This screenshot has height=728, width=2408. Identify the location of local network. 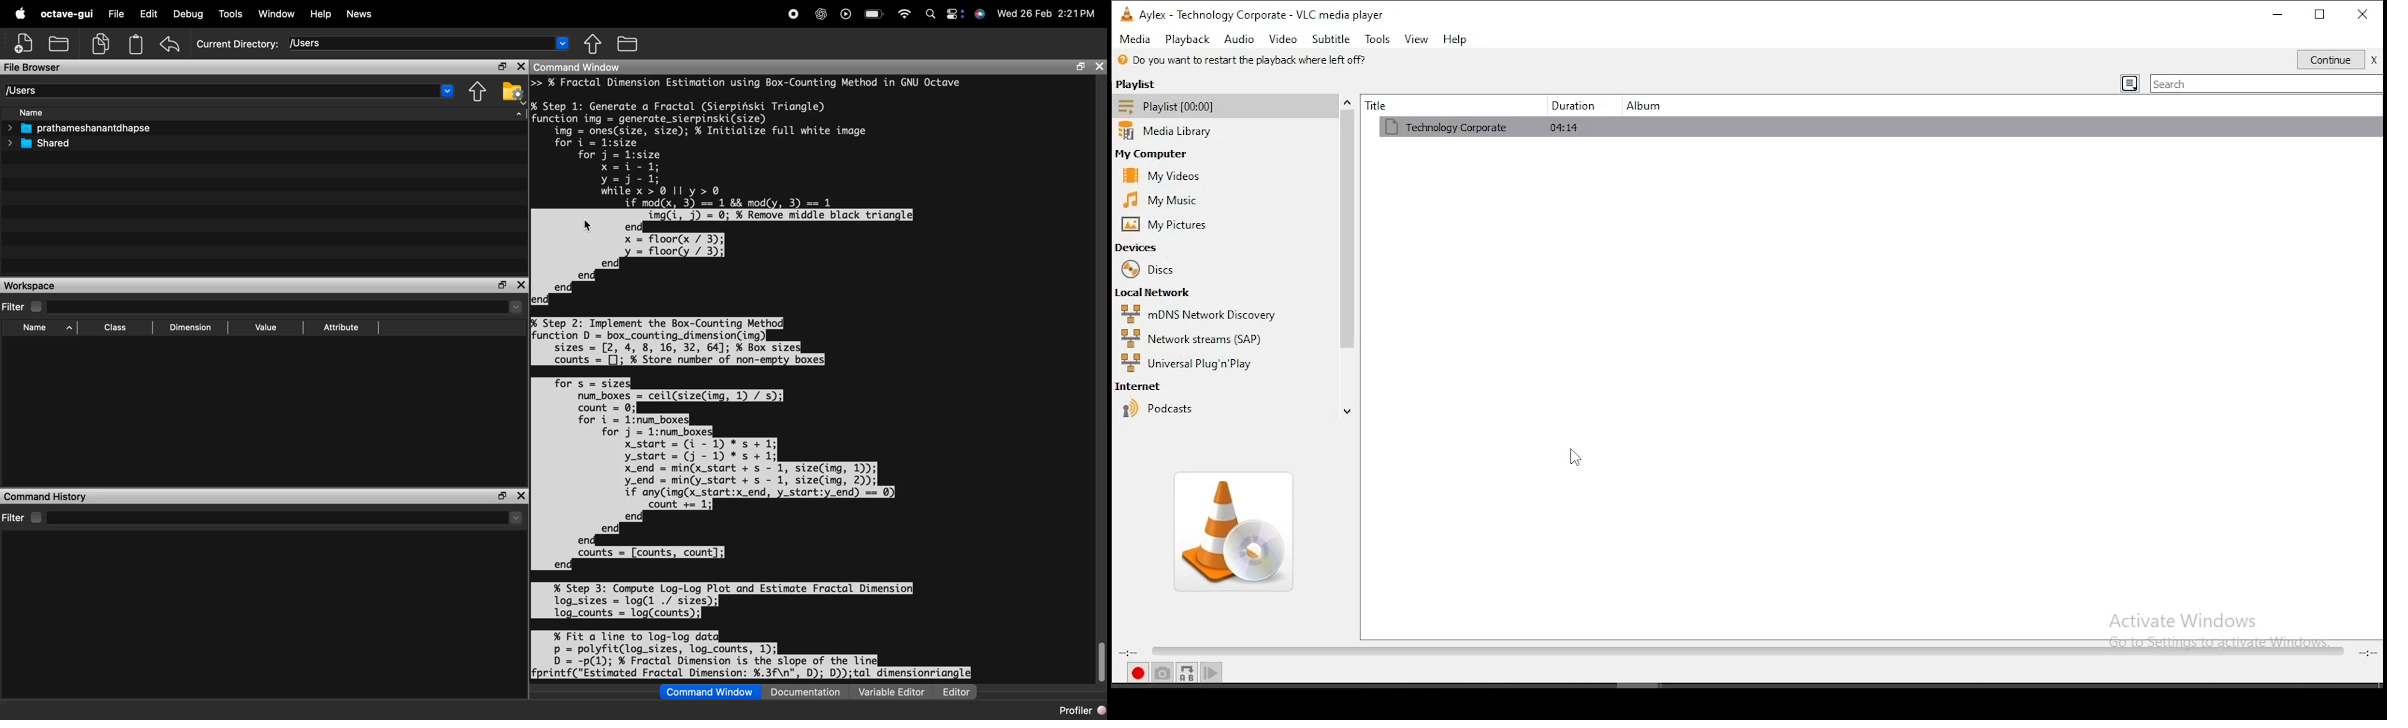
(1153, 294).